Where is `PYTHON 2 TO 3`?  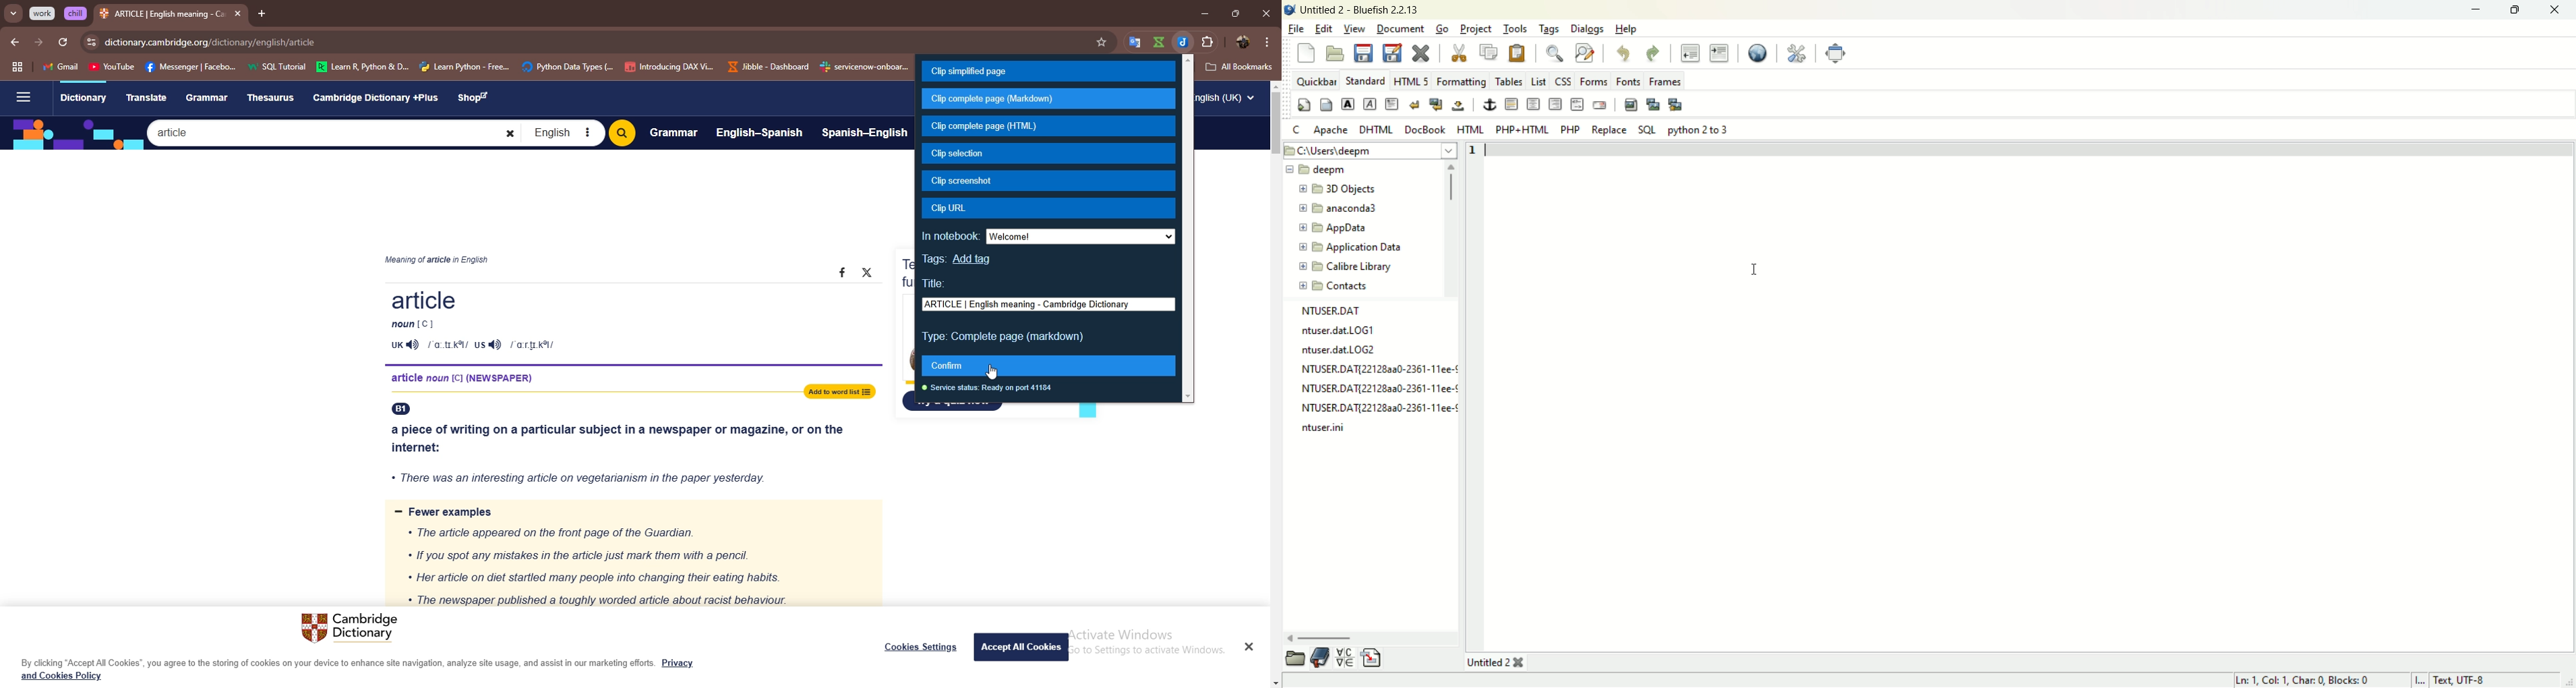
PYTHON 2 TO 3 is located at coordinates (1697, 130).